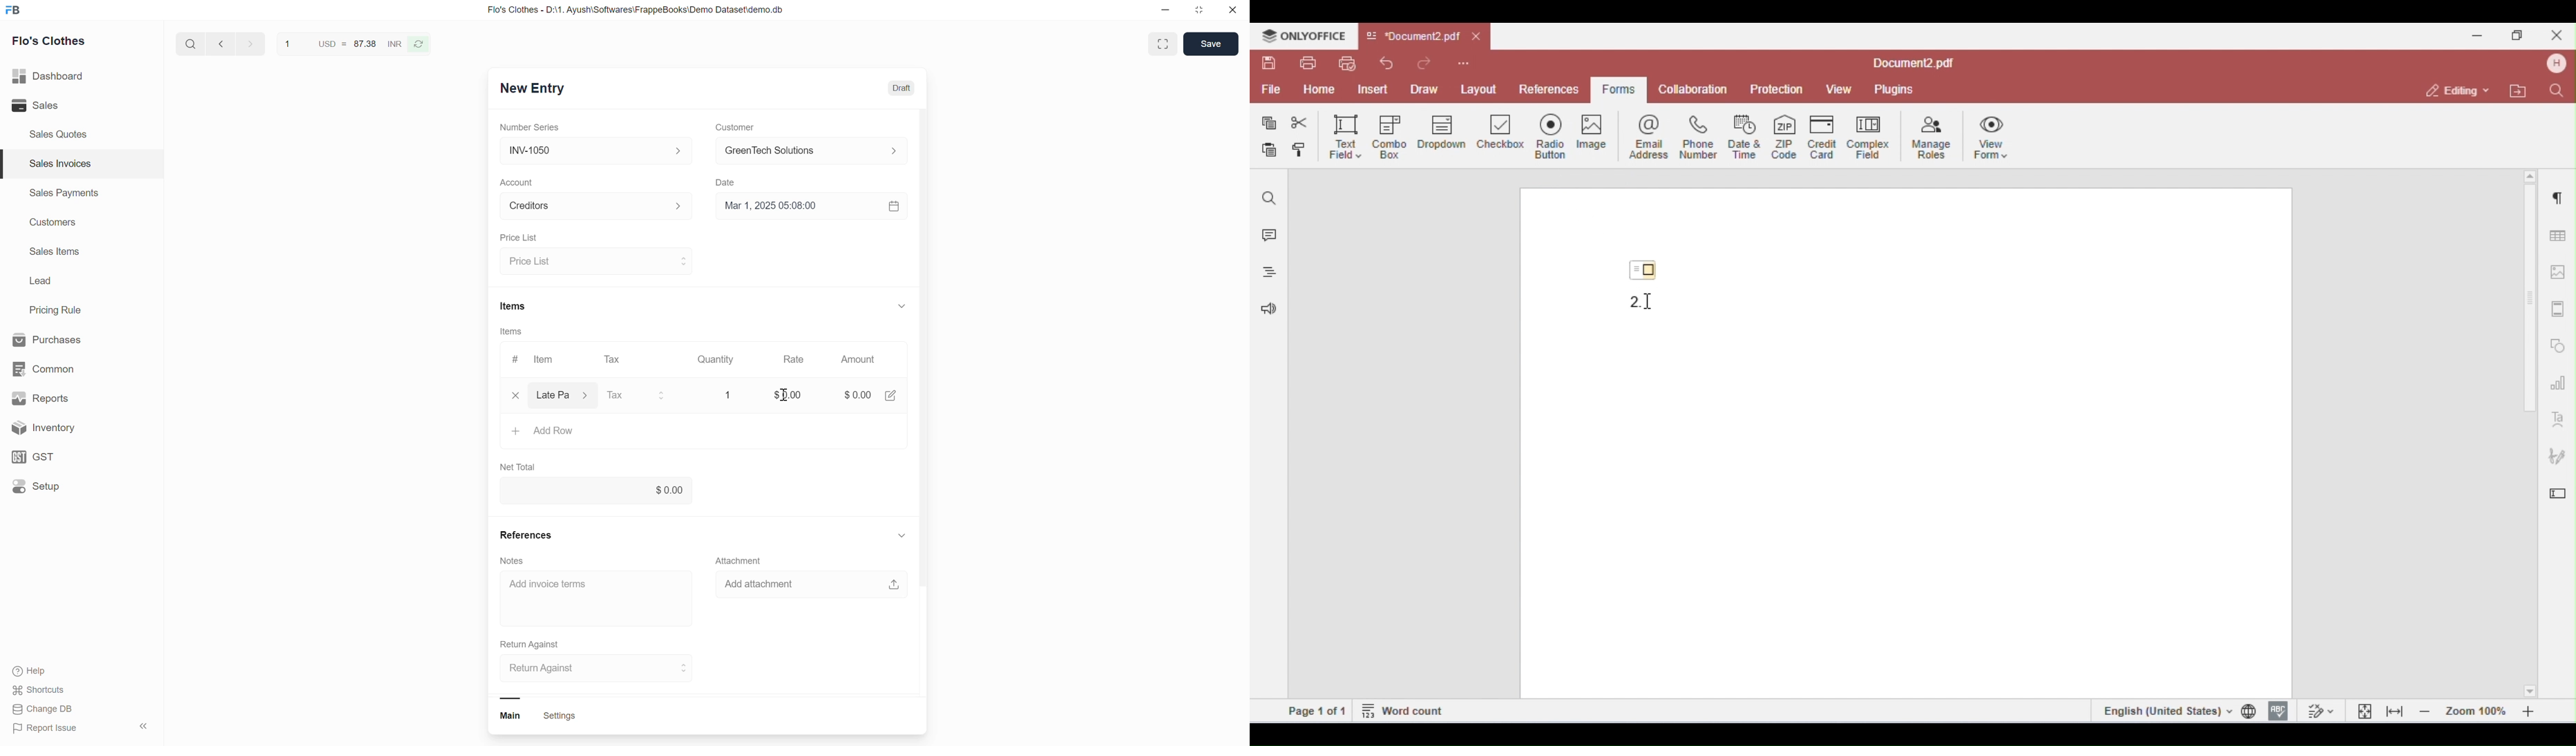 This screenshot has height=756, width=2576. What do you see at coordinates (894, 396) in the screenshot?
I see `edit amount ` at bounding box center [894, 396].